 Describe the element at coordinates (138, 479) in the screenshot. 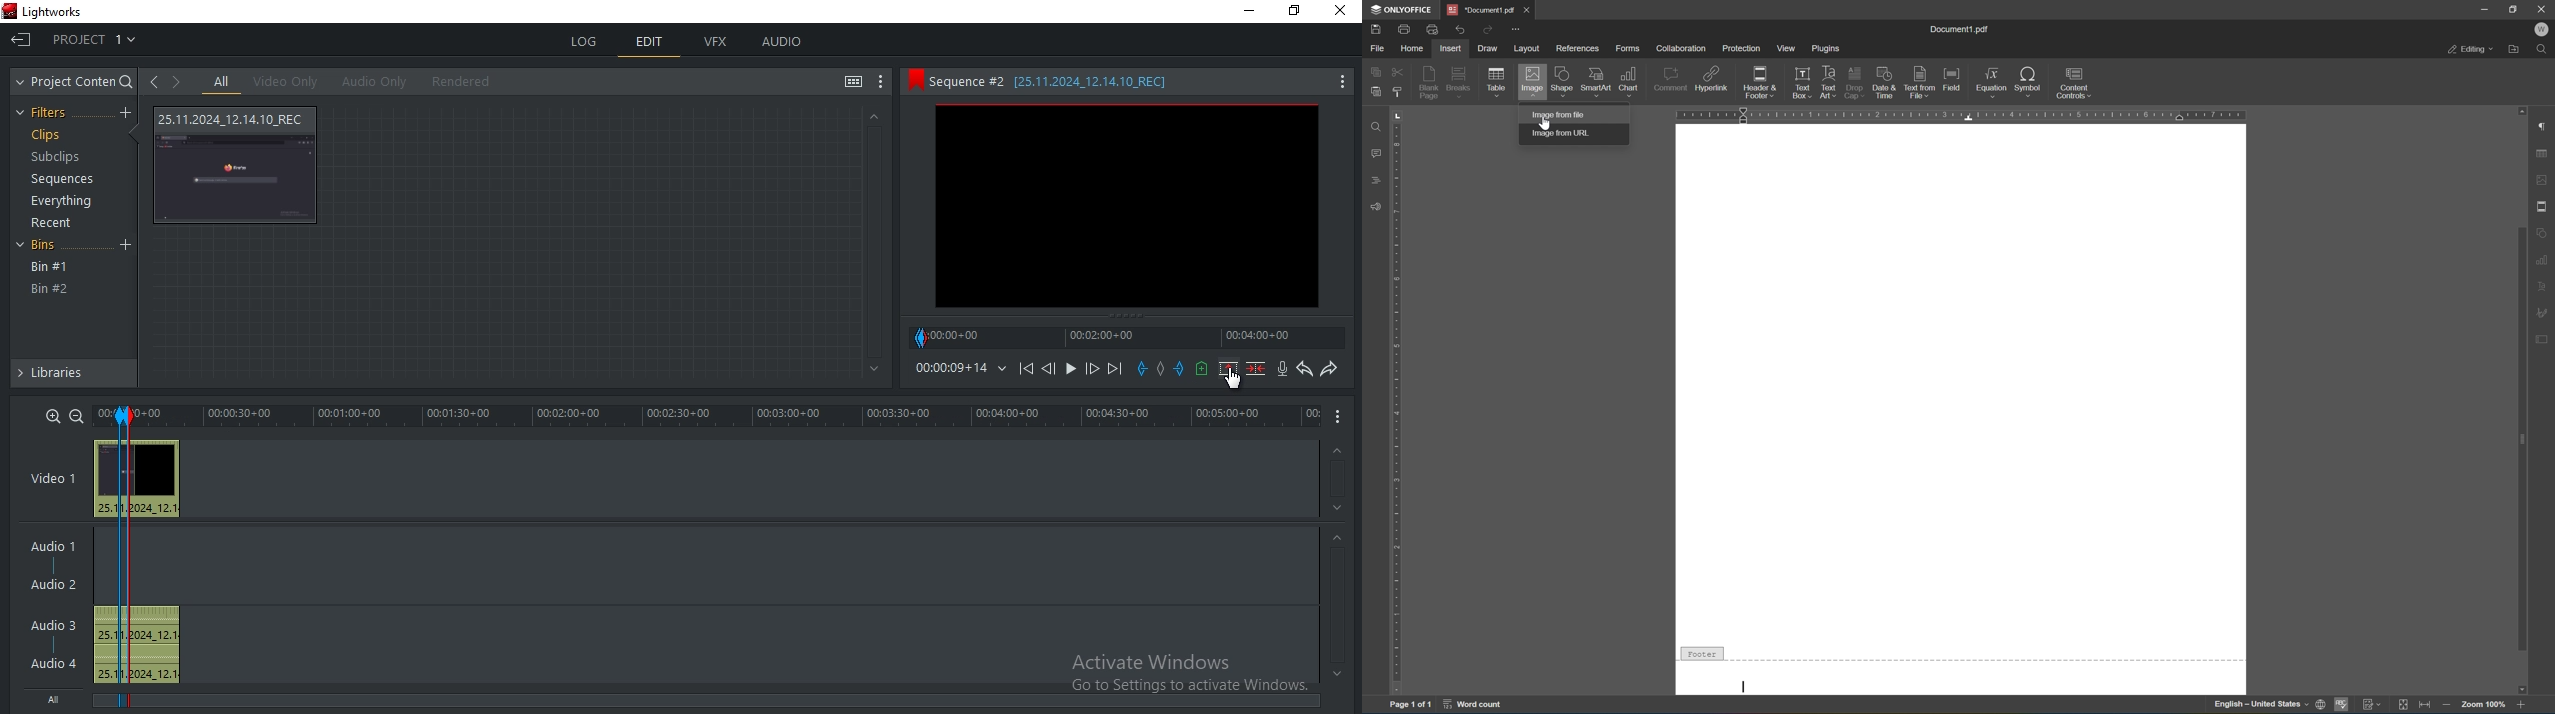

I see `video` at that location.